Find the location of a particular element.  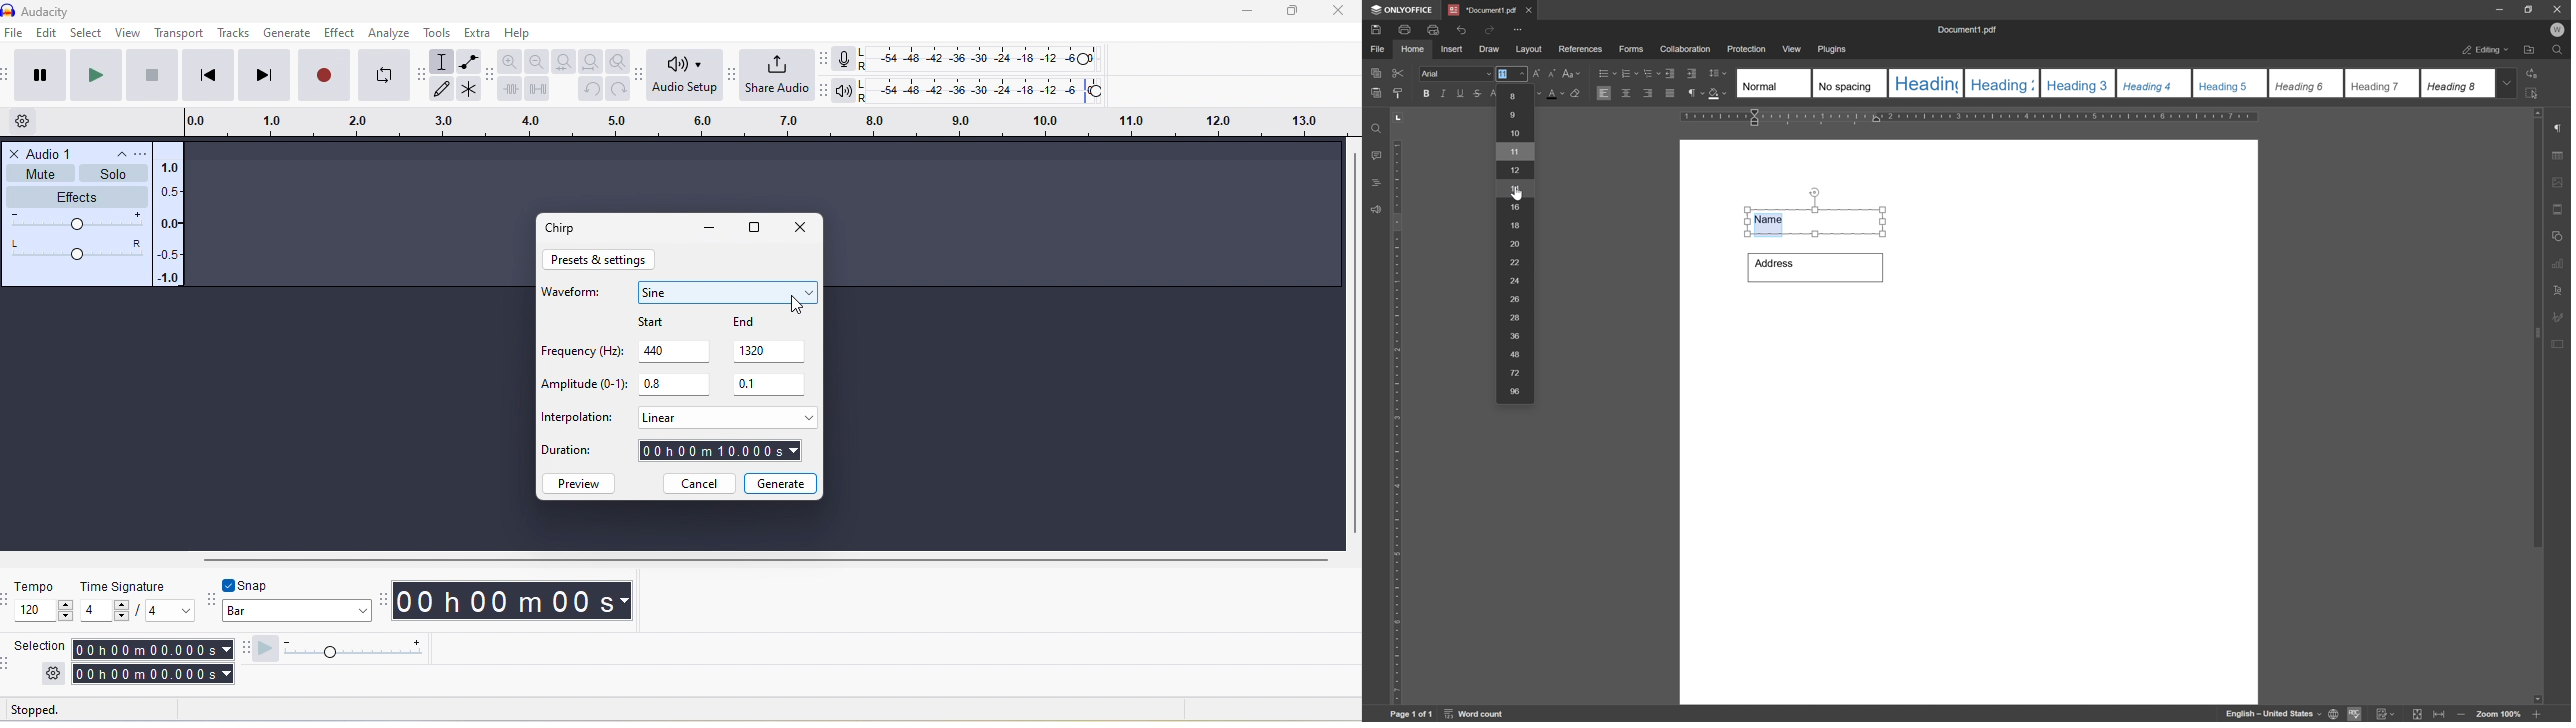

decrement font size is located at coordinates (1551, 74).